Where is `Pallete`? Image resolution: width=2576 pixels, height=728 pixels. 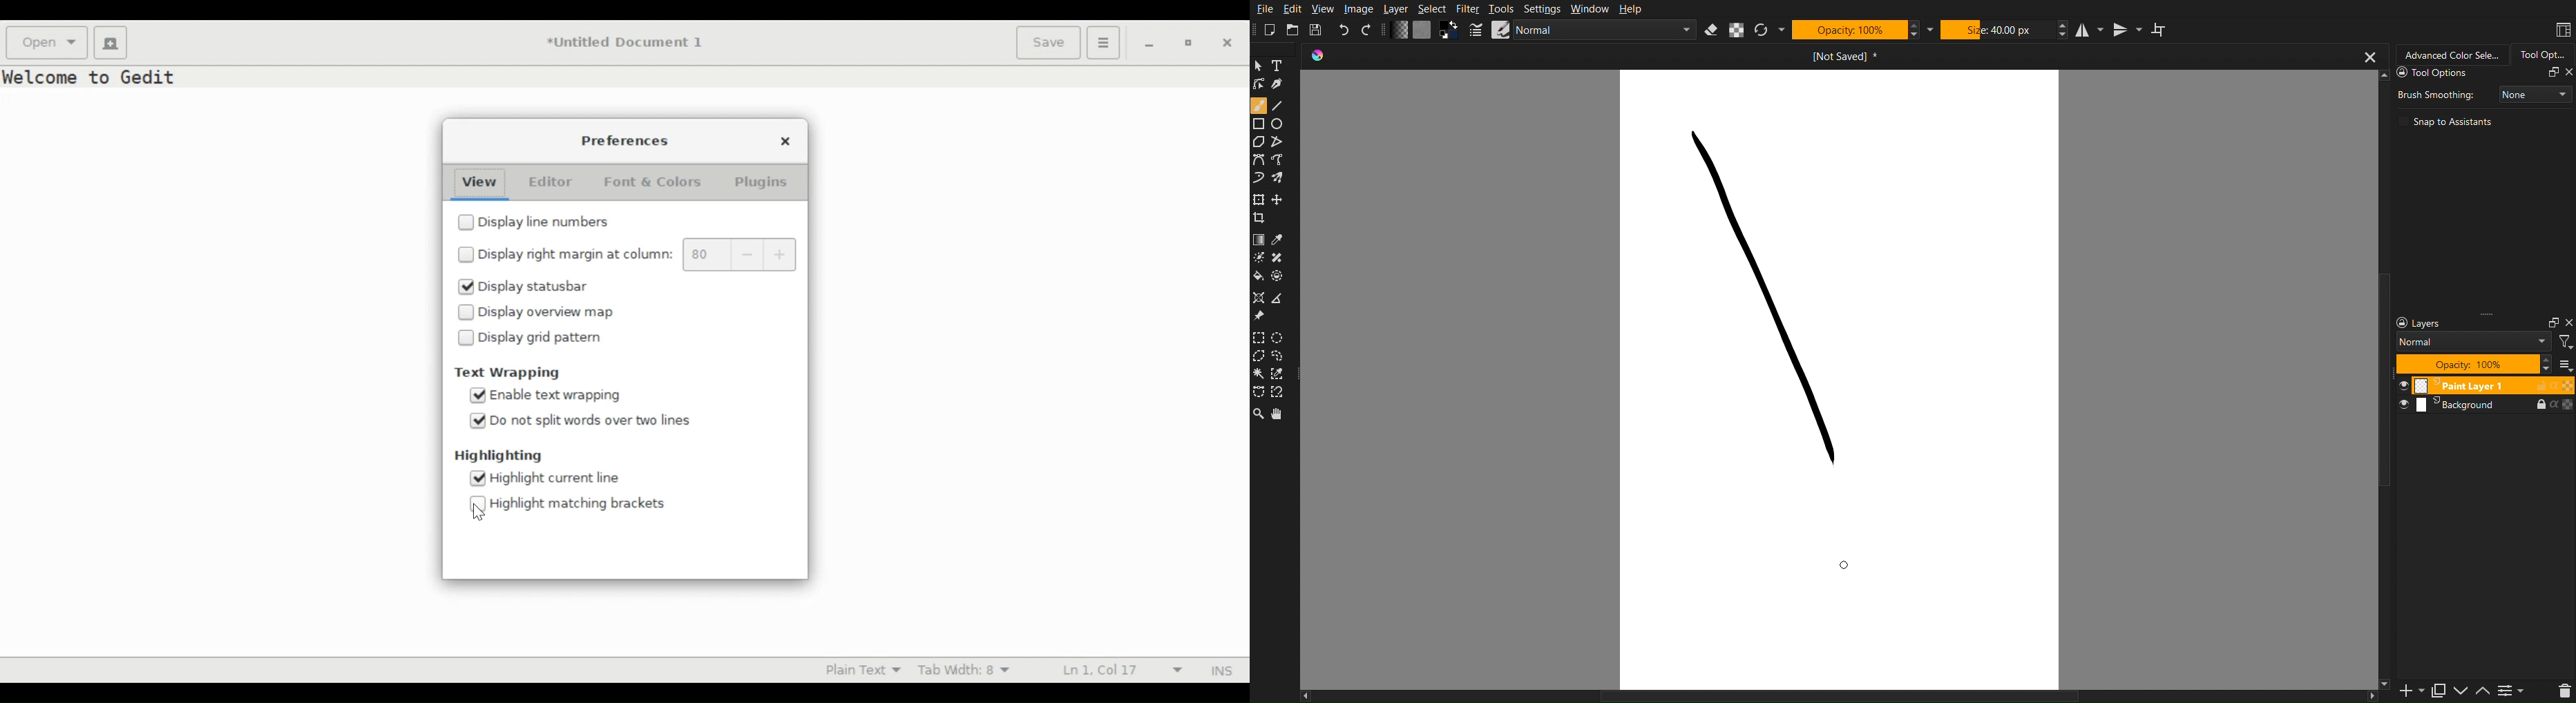
Pallete is located at coordinates (1280, 275).